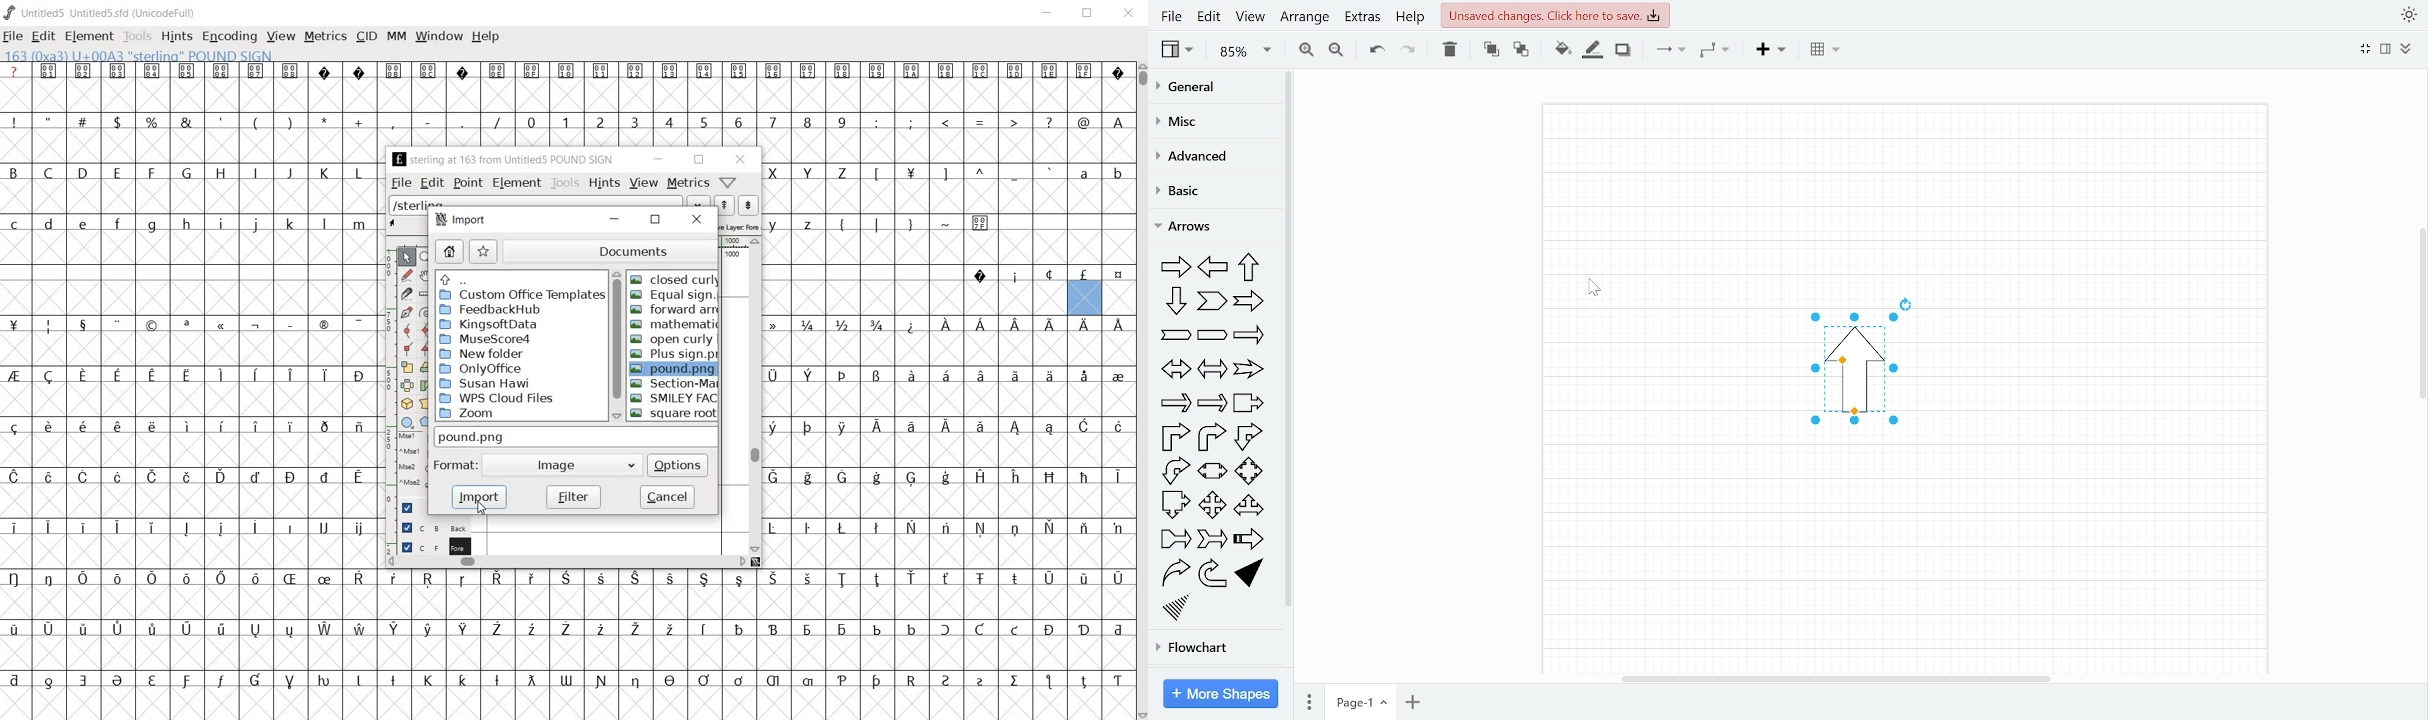 The height and width of the screenshot is (728, 2436). What do you see at coordinates (1192, 160) in the screenshot?
I see `Advanced` at bounding box center [1192, 160].